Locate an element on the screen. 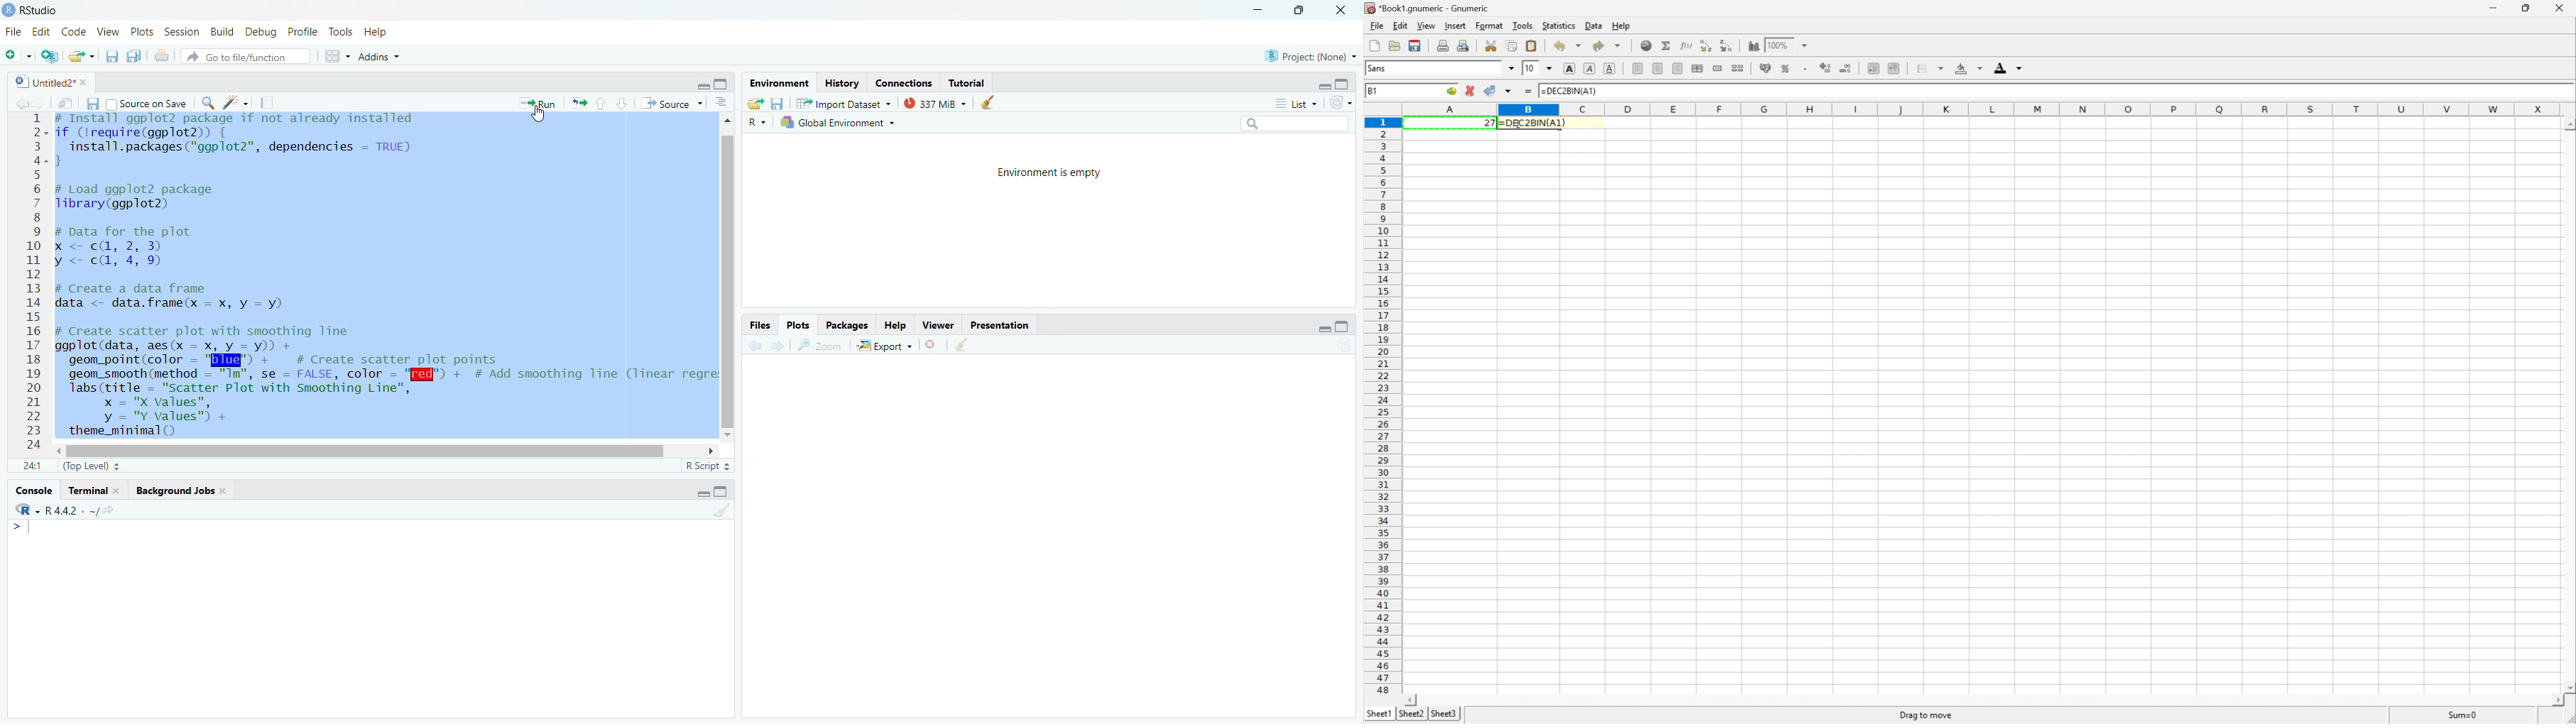   Plots is located at coordinates (140, 32).